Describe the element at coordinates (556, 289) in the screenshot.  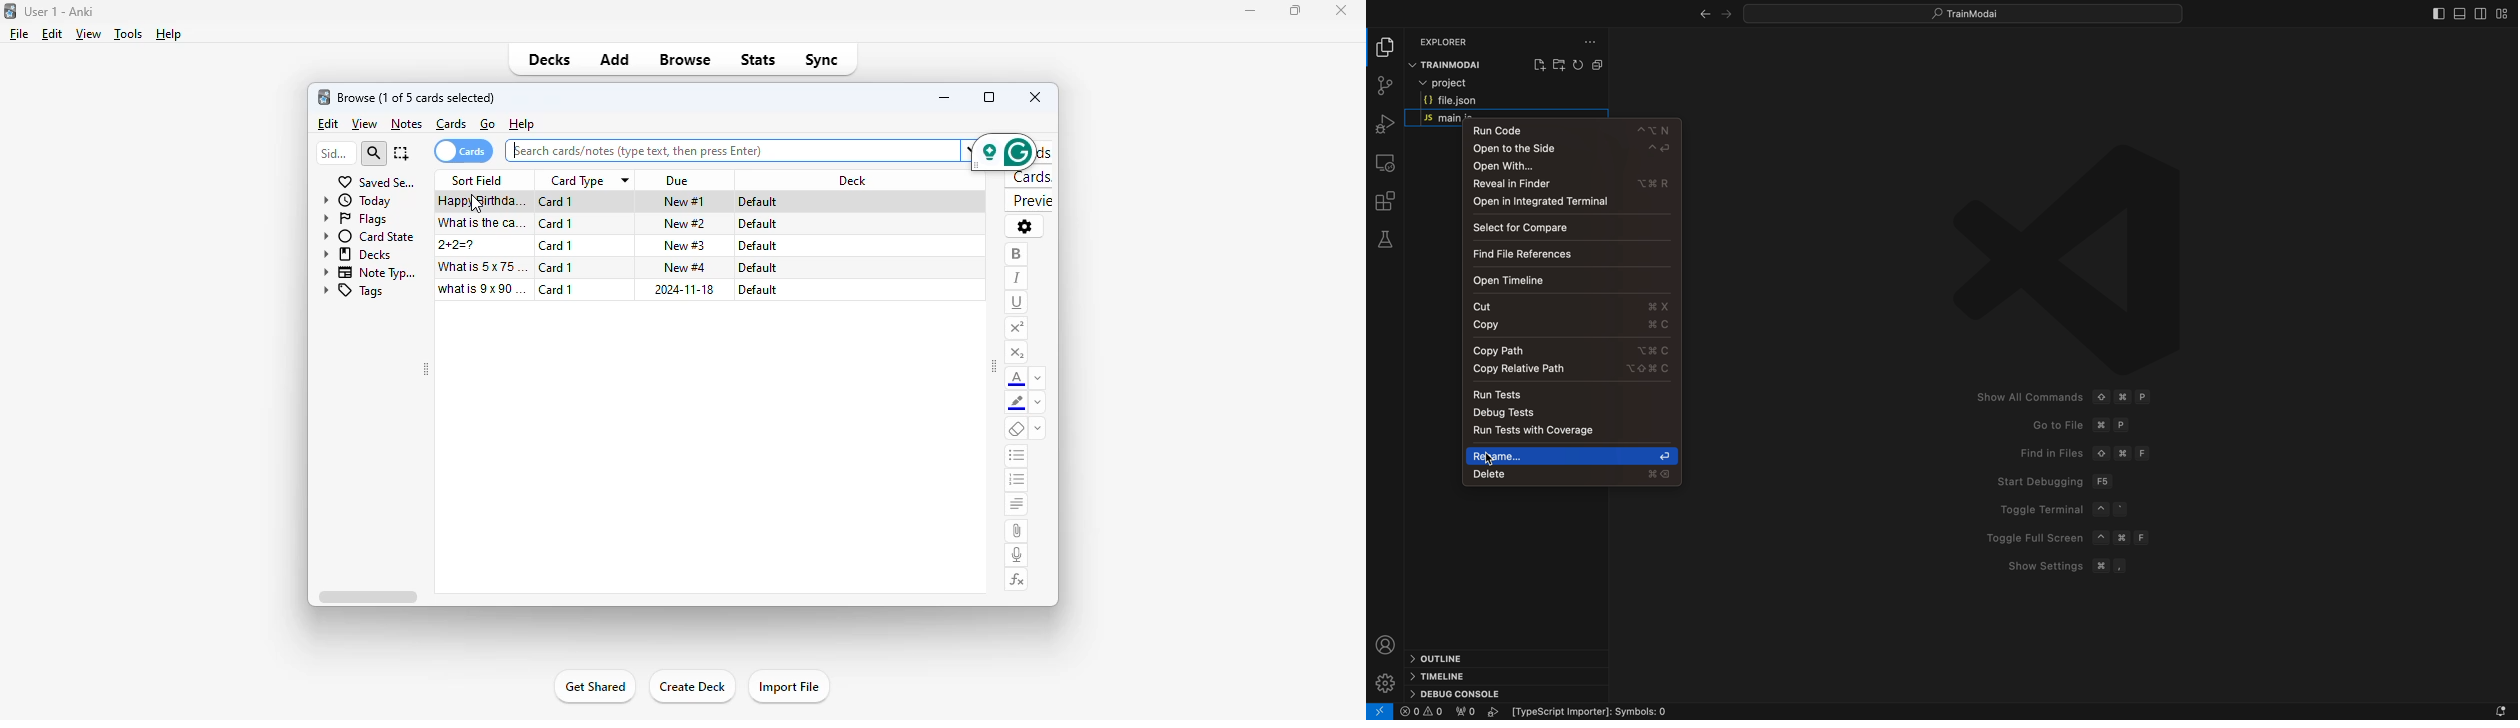
I see `card 1 ` at that location.